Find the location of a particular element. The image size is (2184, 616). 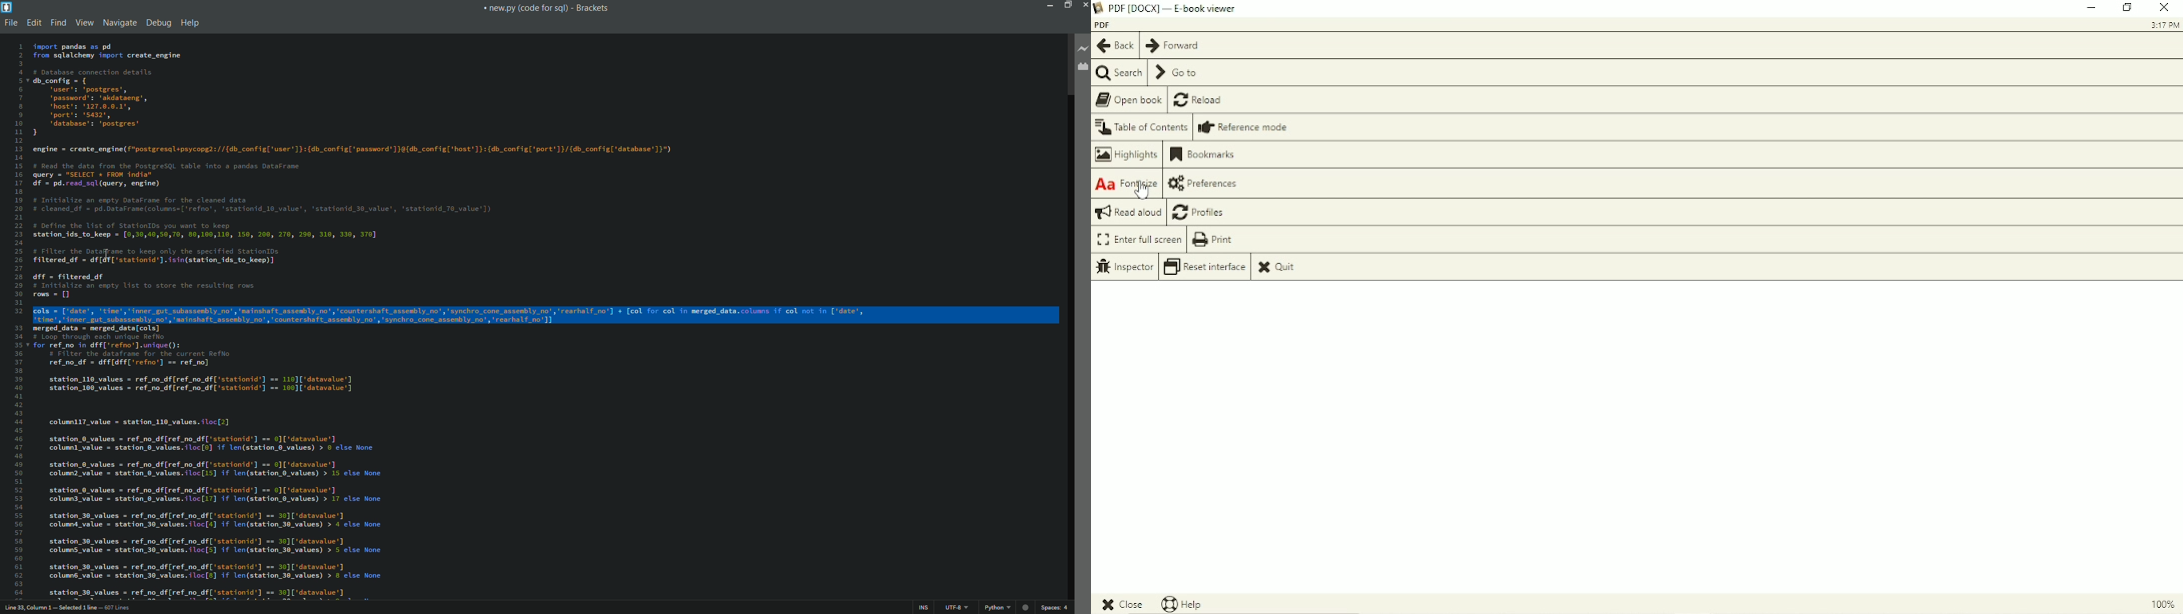

Book Title is located at coordinates (1178, 8).